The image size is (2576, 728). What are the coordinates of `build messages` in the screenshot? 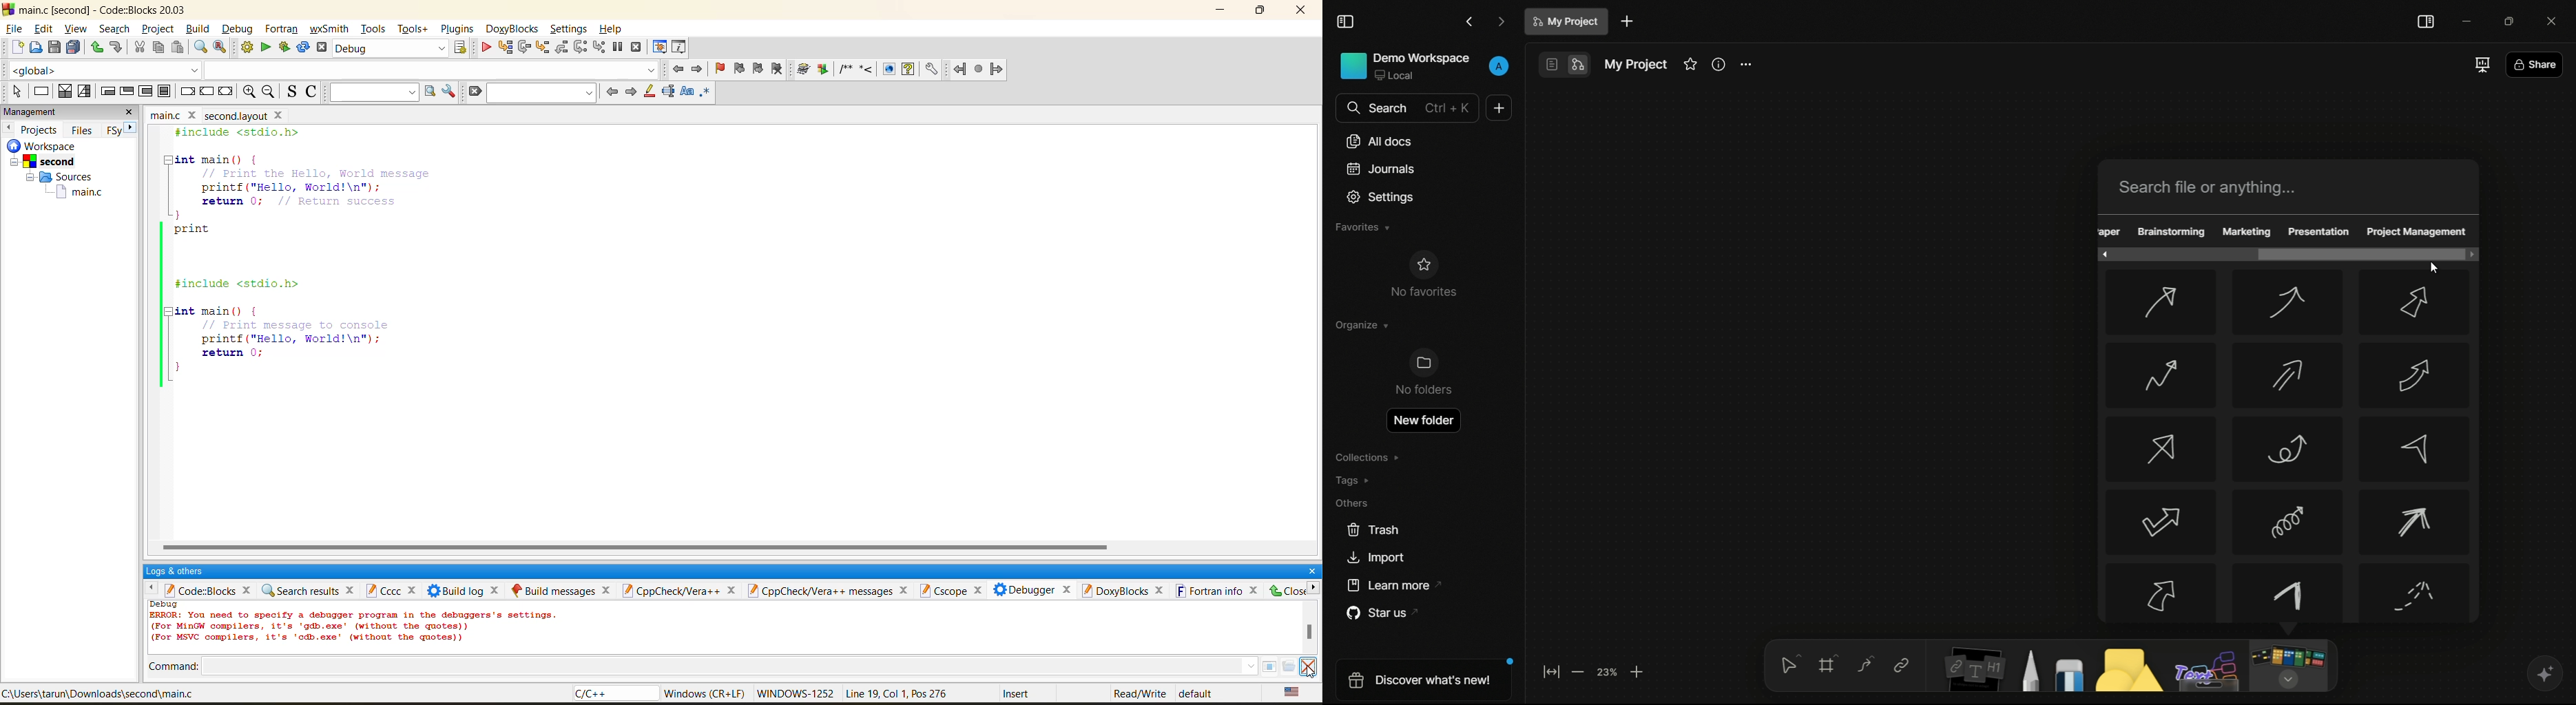 It's located at (564, 589).